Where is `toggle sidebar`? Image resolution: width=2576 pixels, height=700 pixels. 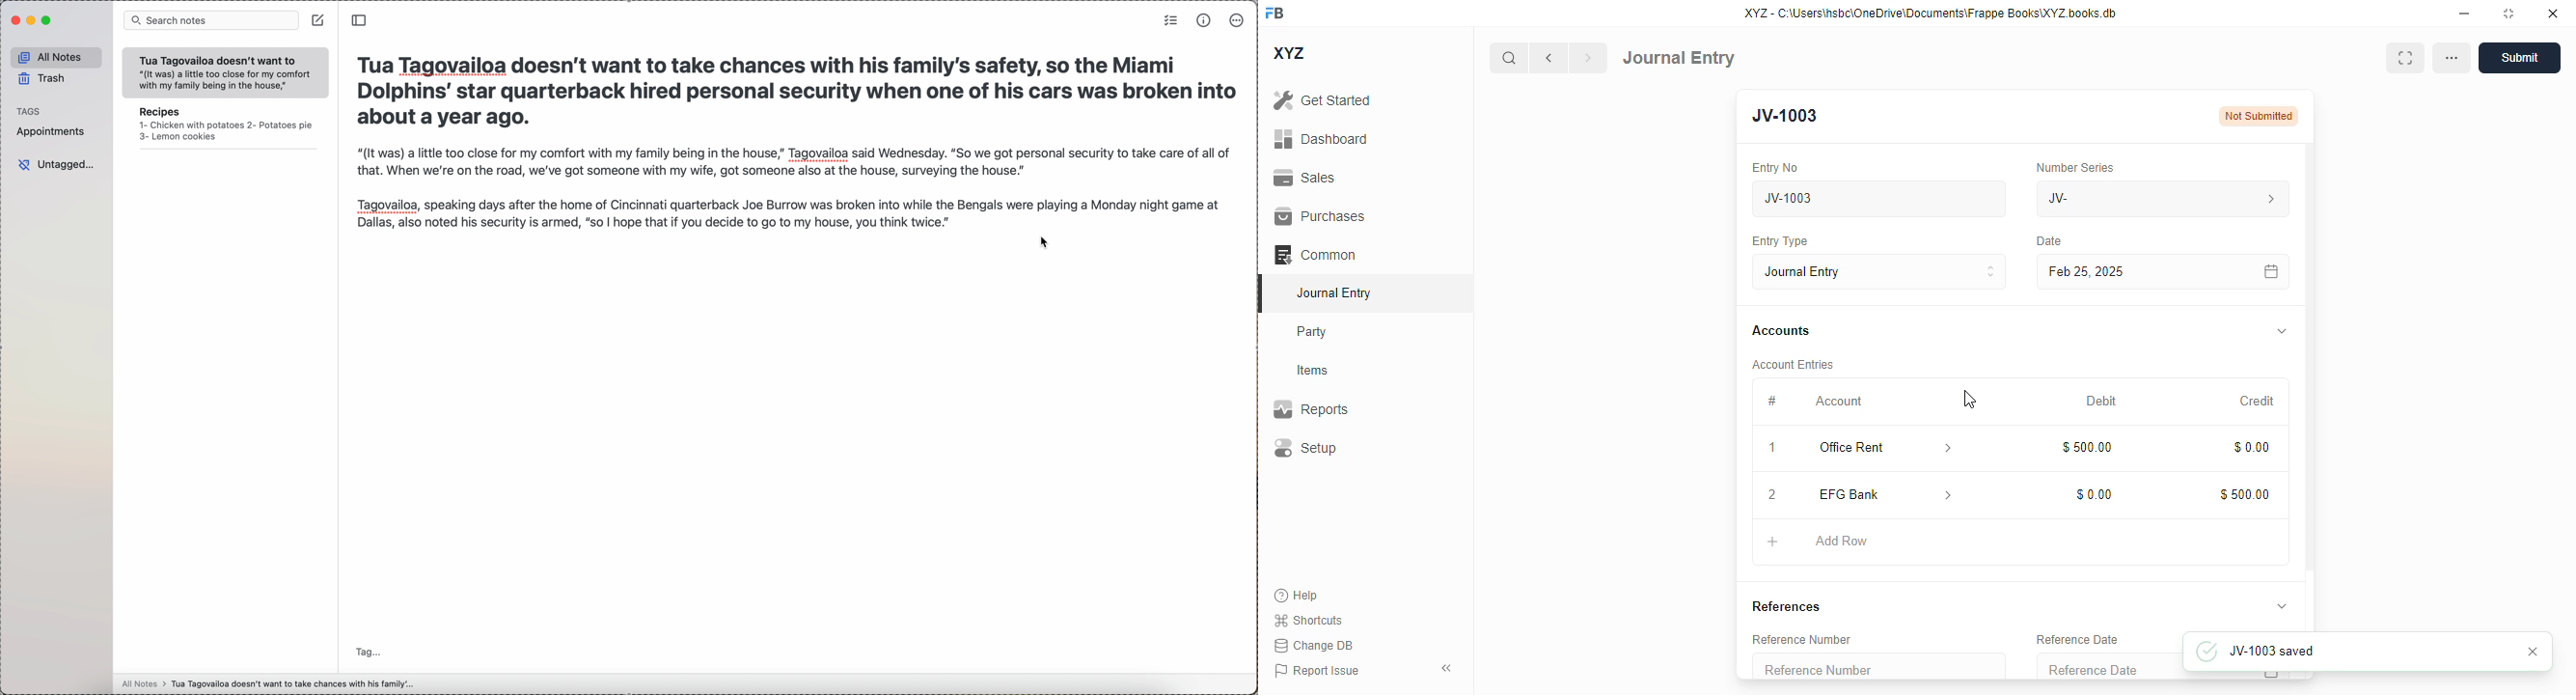 toggle sidebar is located at coordinates (1448, 668).